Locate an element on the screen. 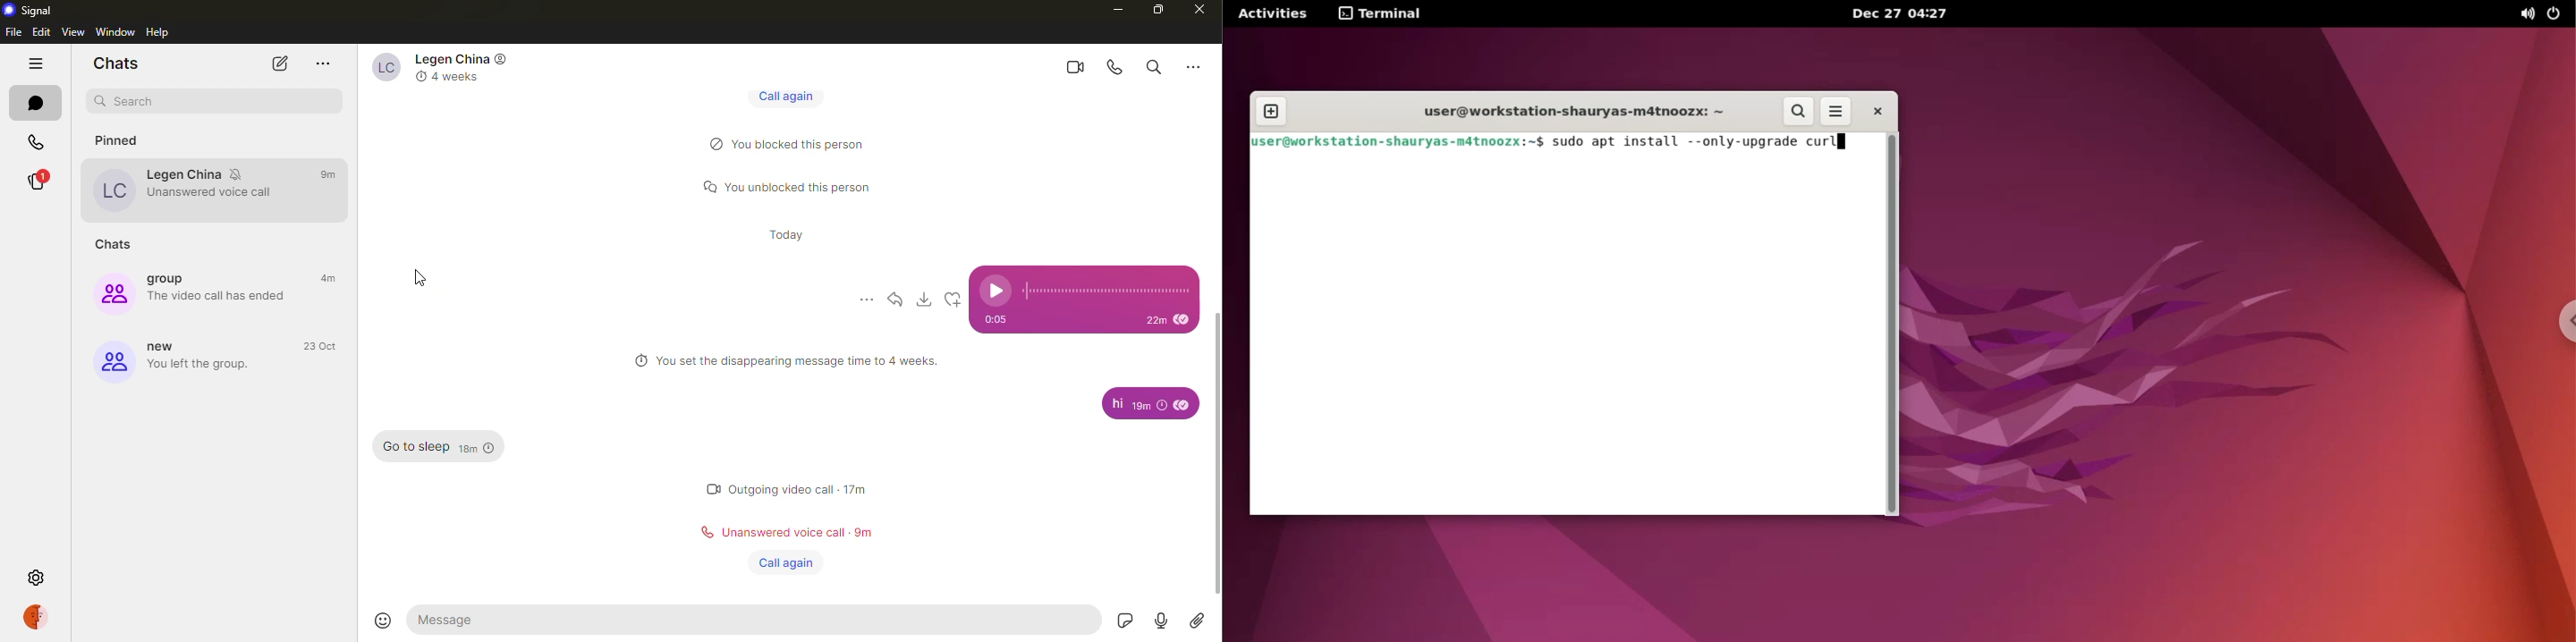 The image size is (2576, 644). file is located at coordinates (13, 31).